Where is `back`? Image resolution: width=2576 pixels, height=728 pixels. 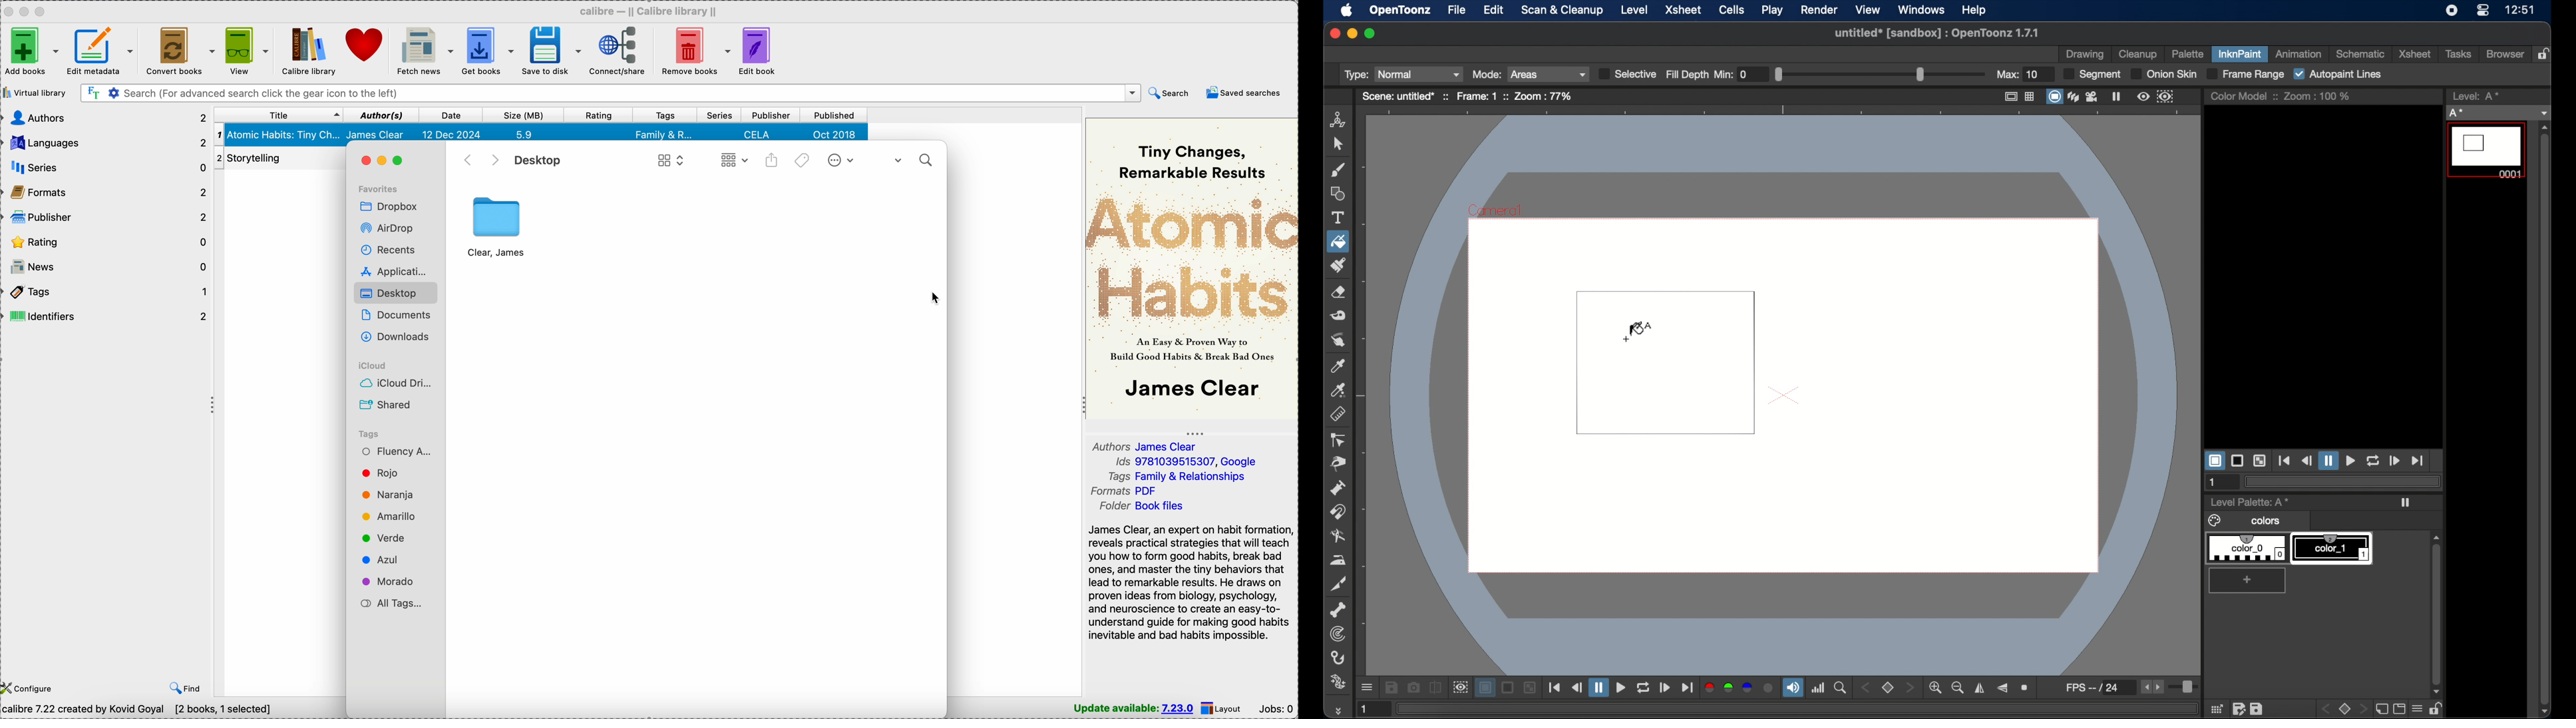
back is located at coordinates (467, 161).